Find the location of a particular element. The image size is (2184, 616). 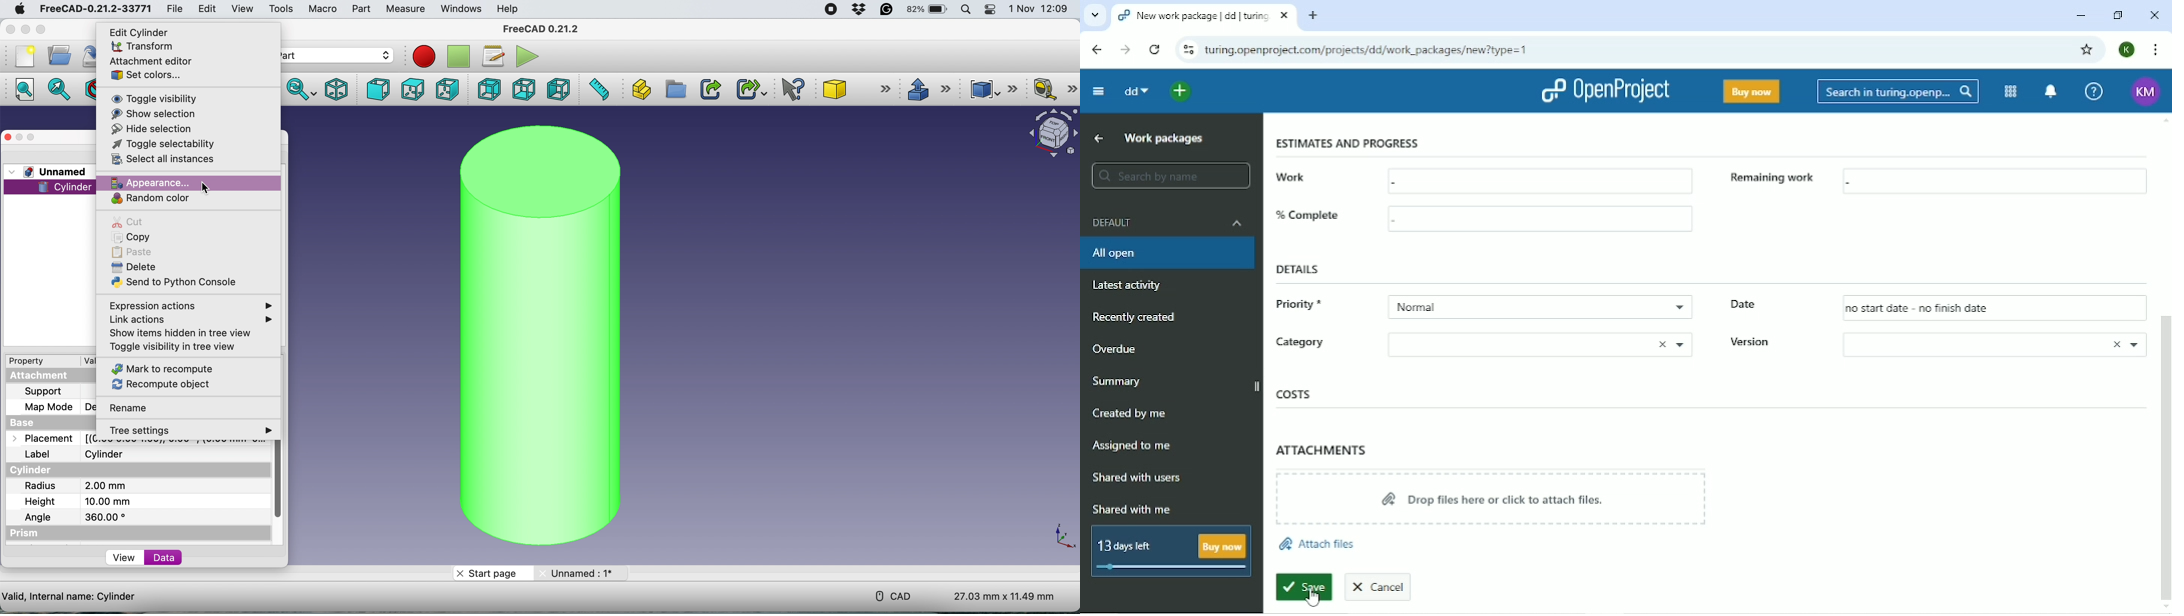

file is located at coordinates (176, 8).